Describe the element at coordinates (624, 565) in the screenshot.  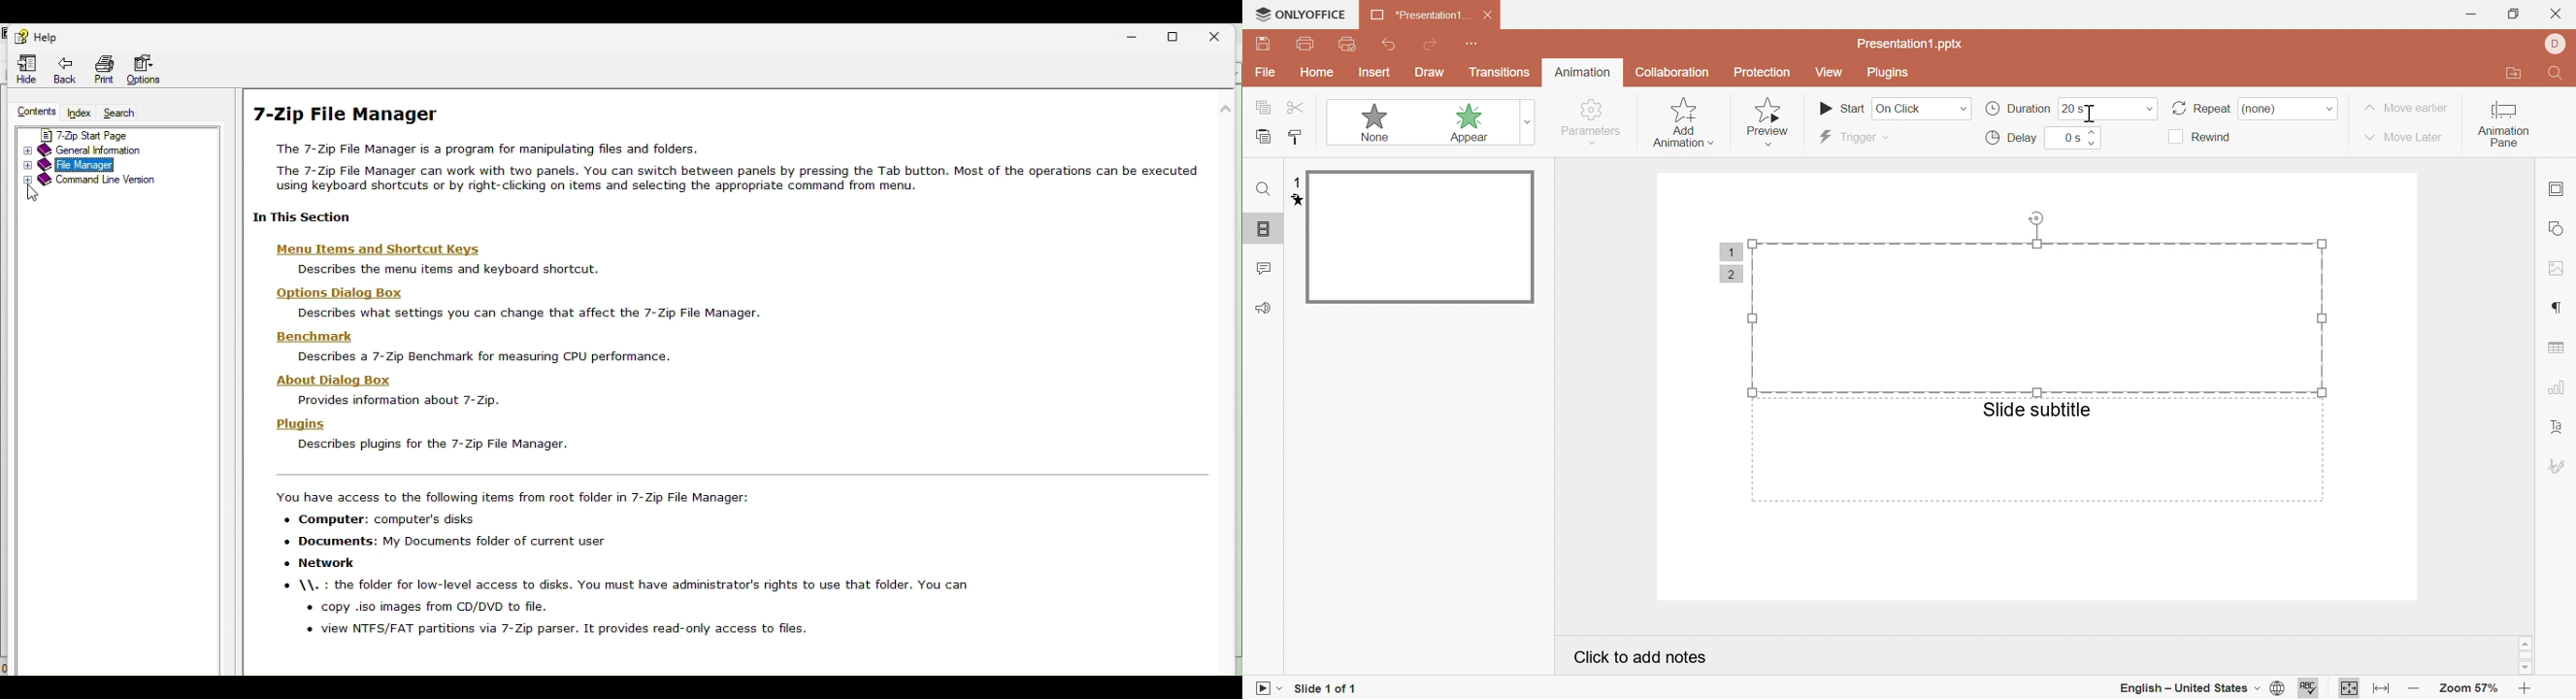
I see `You have access to the following items from root folder in 7-Zip File Manager:
+ Computer: computer's disks
+ Documents: My Documents folder of current user
* Network
© \\. : the folder for low-level access to disks. You must have administrator's rights to use that folder. You can
+ copy iso images from CD/DVD to file.
« view NTFS/FAT partitions via 7-Zip parser. It provides read-only access to files.` at that location.